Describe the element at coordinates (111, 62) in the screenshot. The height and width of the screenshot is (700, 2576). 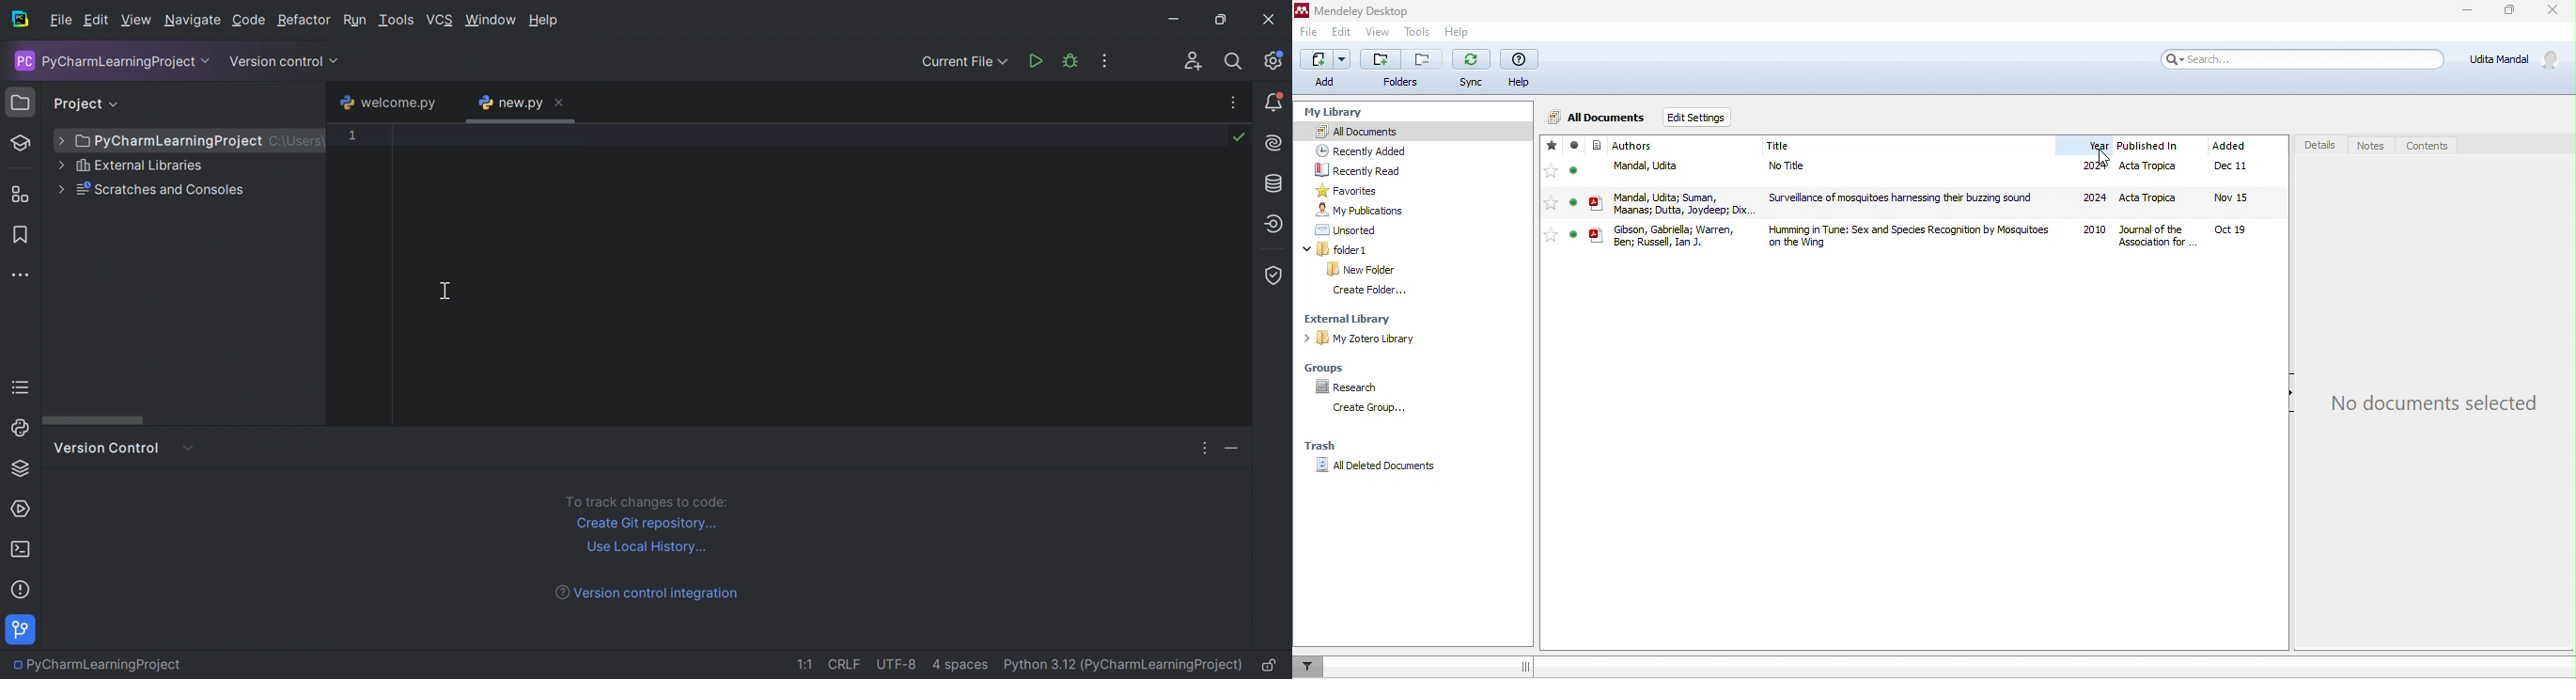
I see `PyCharmLearningProject` at that location.